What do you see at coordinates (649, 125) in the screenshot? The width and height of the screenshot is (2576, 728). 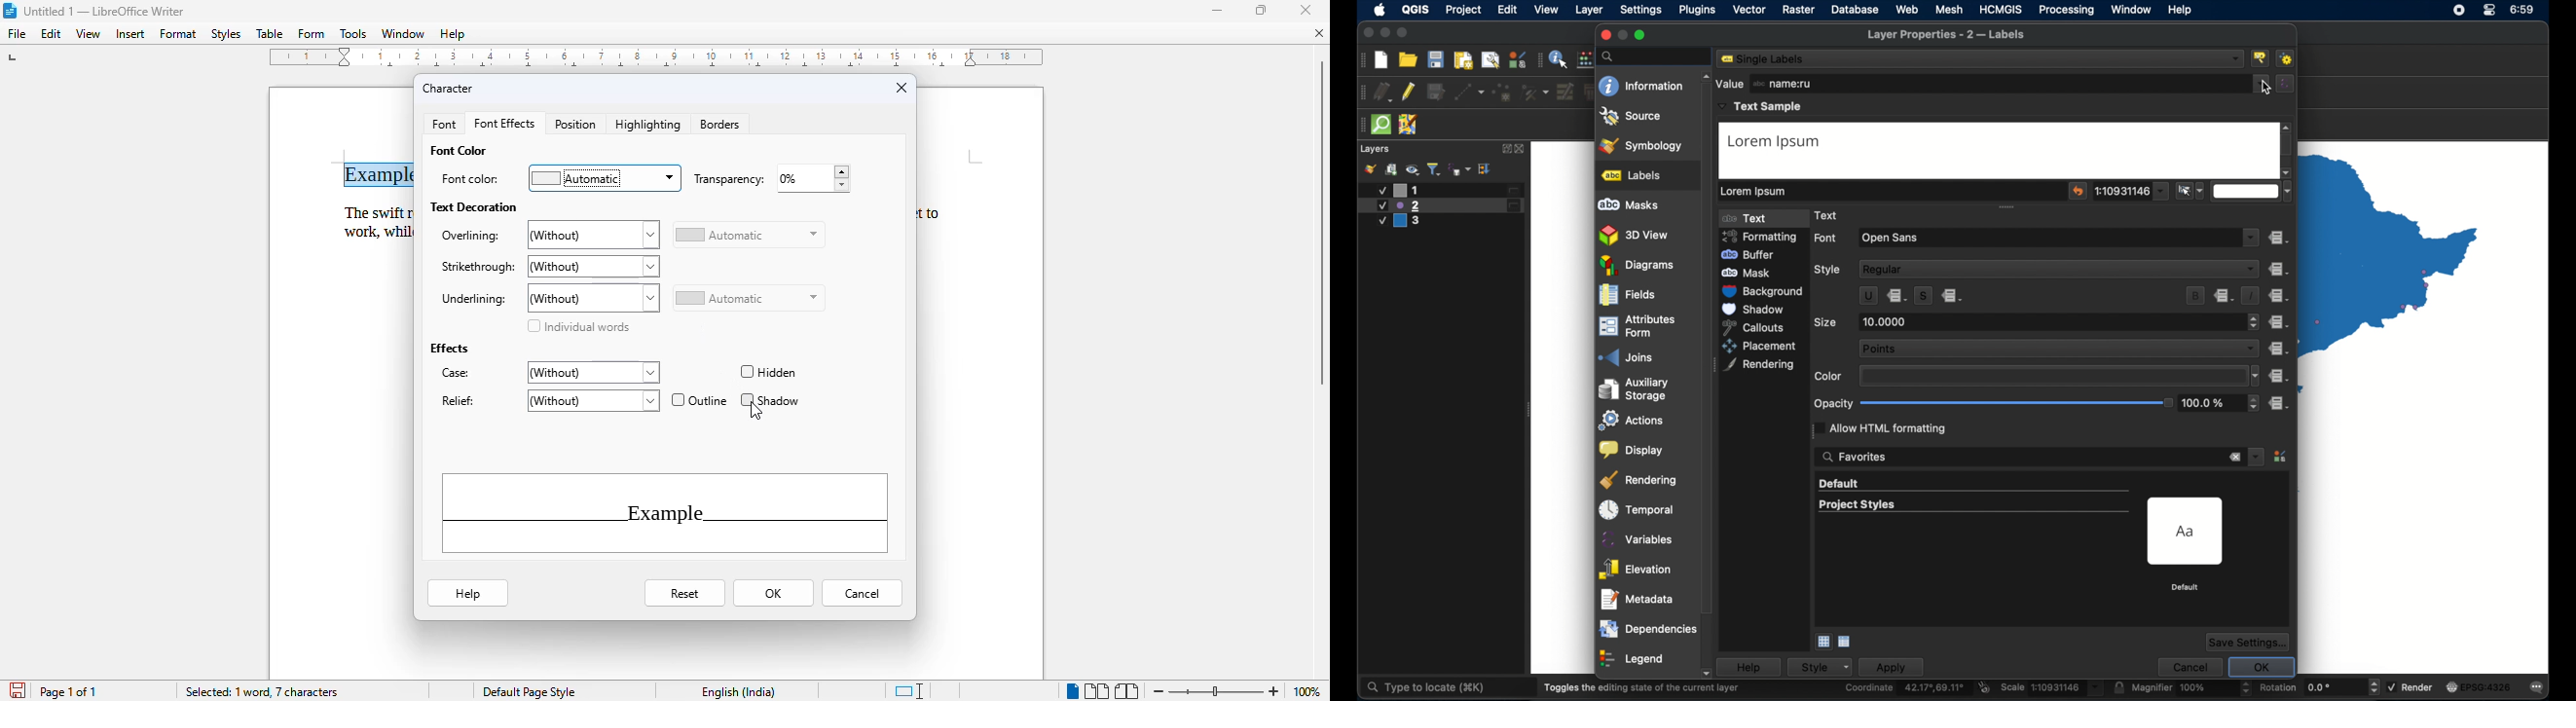 I see `highlighting` at bounding box center [649, 125].